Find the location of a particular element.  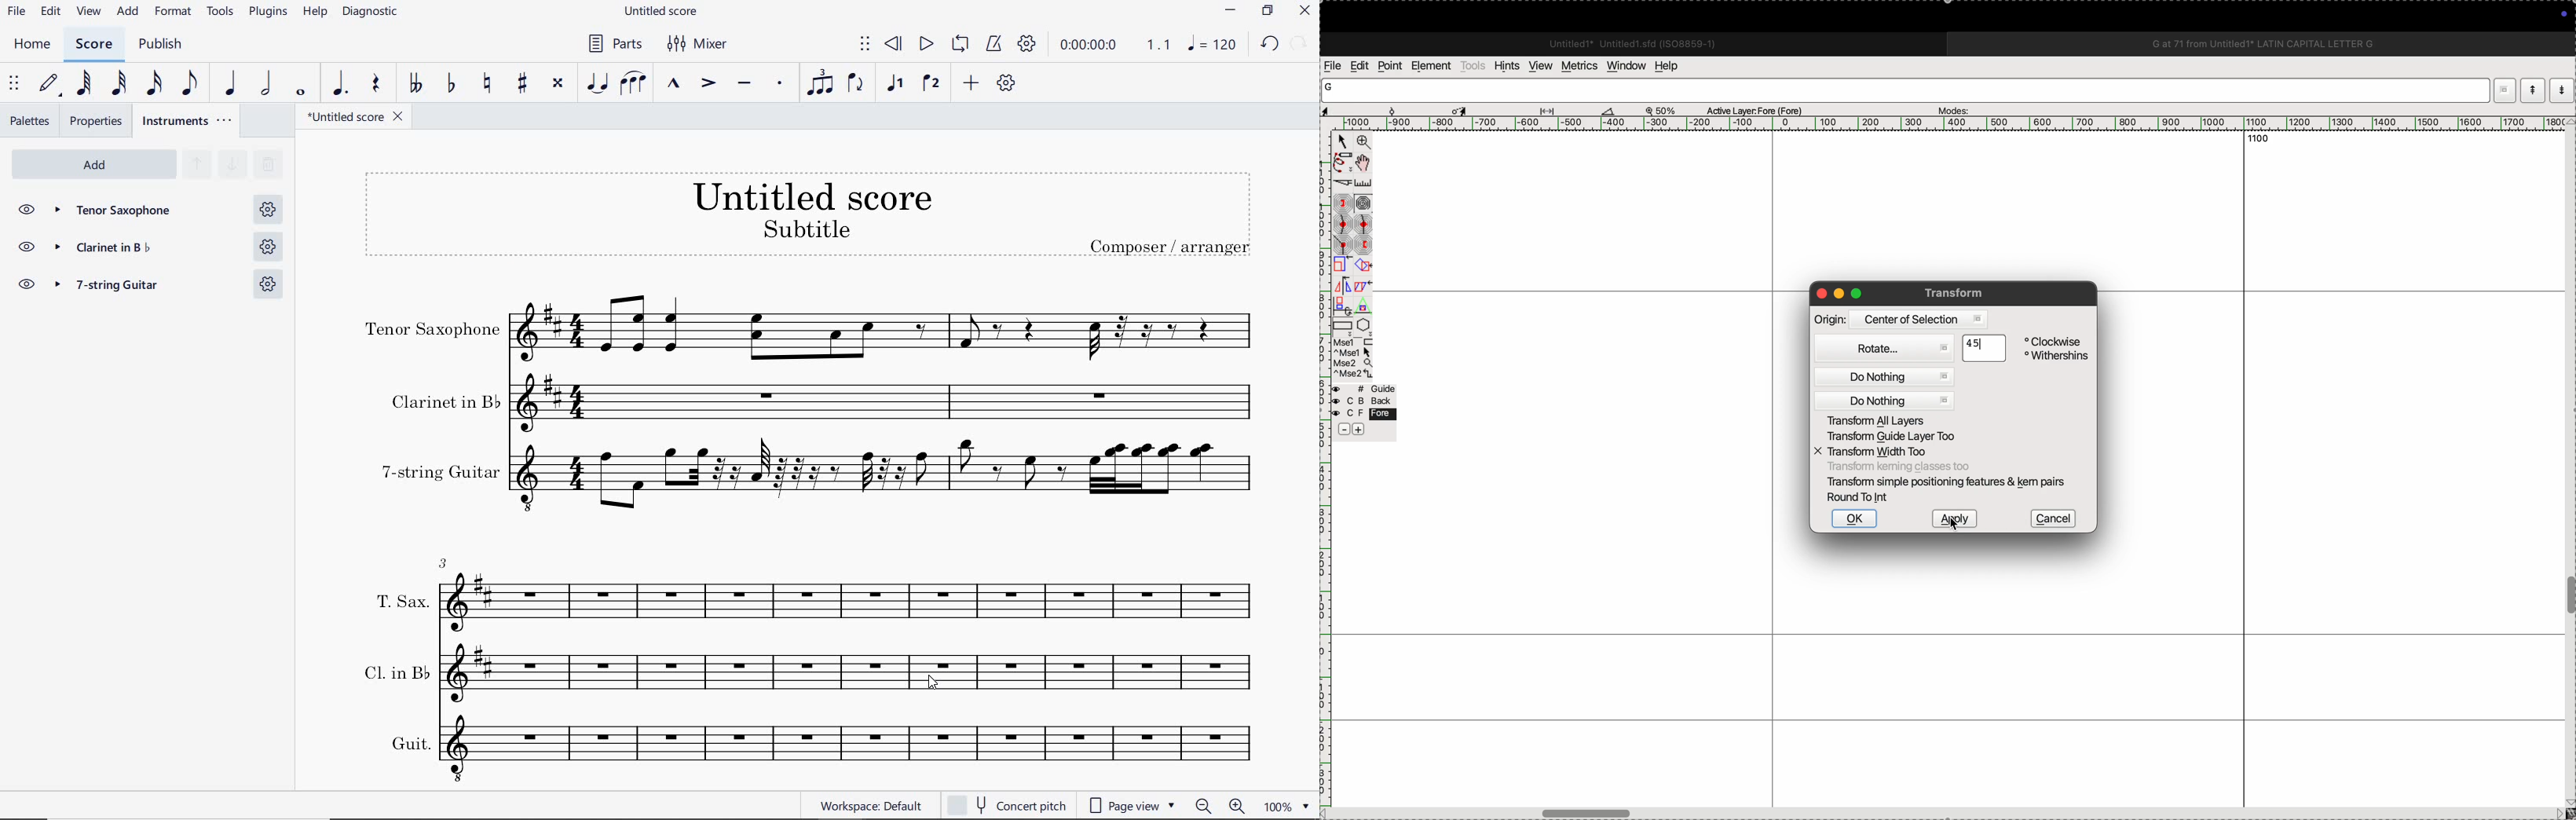

minimize is located at coordinates (1838, 293).